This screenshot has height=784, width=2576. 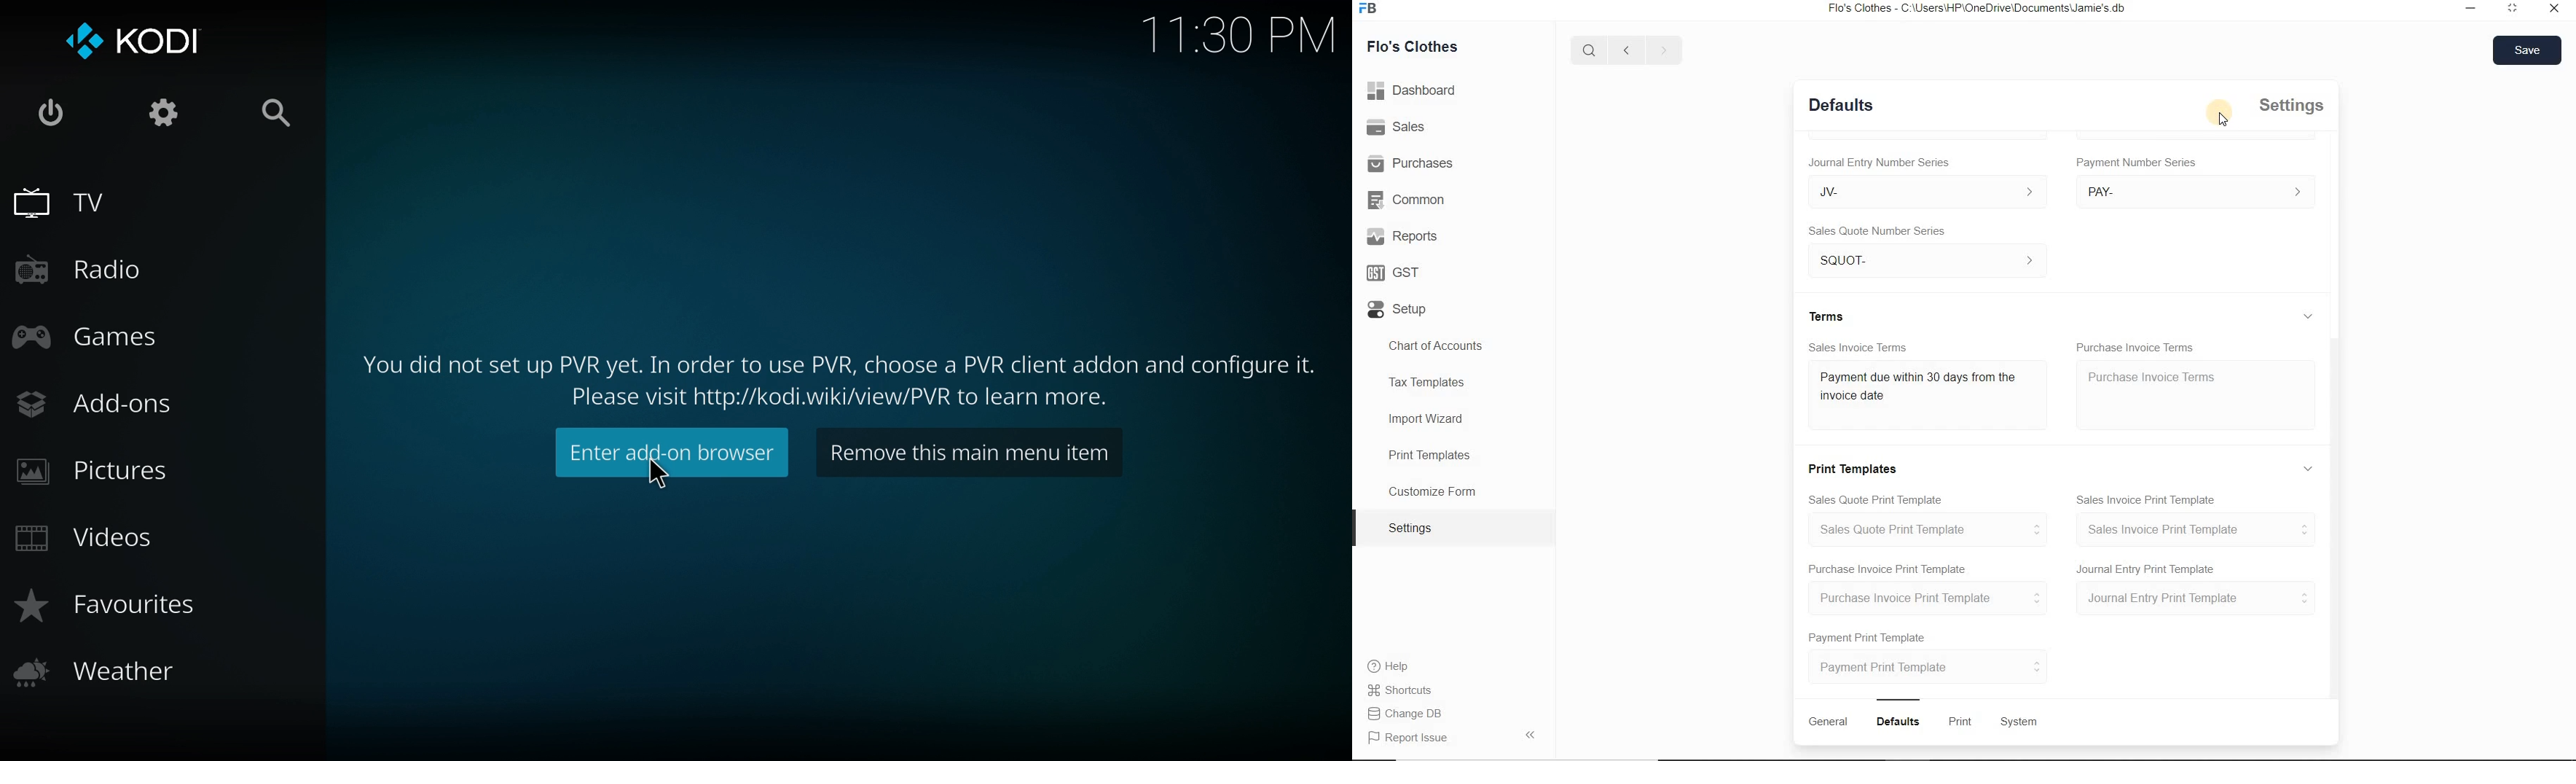 What do you see at coordinates (1858, 348) in the screenshot?
I see `Sales Invoice Terms` at bounding box center [1858, 348].